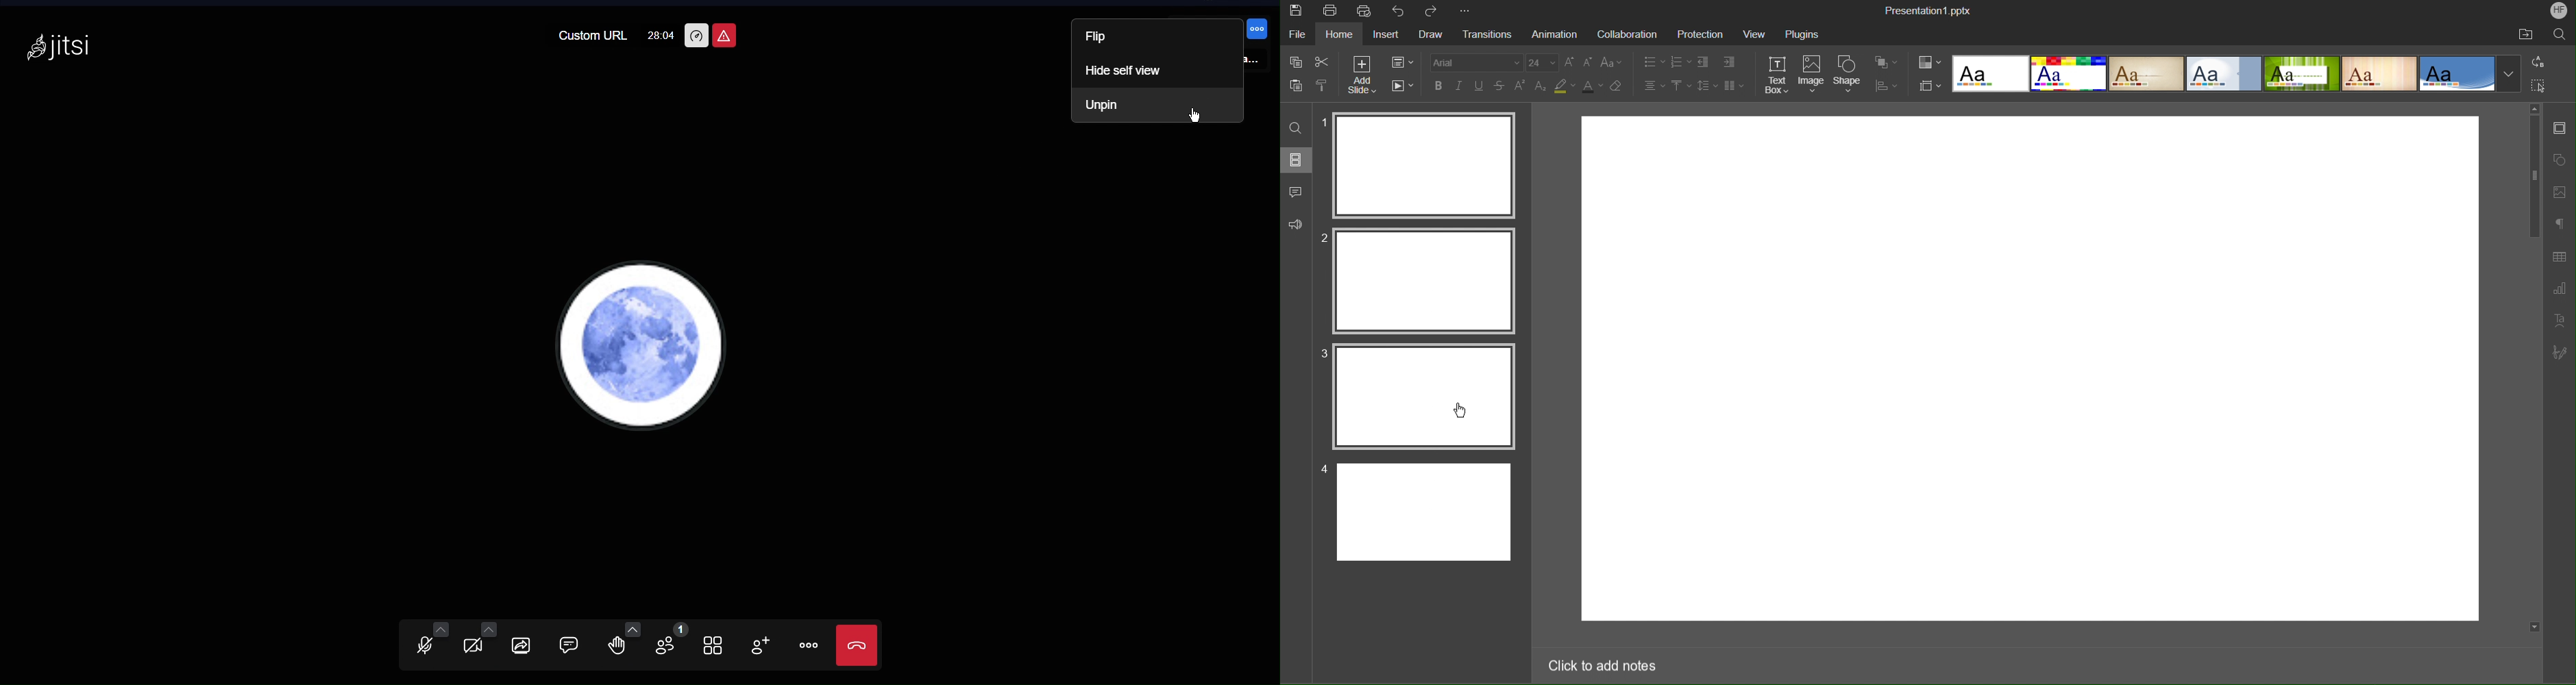 The width and height of the screenshot is (2576, 700). Describe the element at coordinates (2559, 256) in the screenshot. I see `Table Settings` at that location.